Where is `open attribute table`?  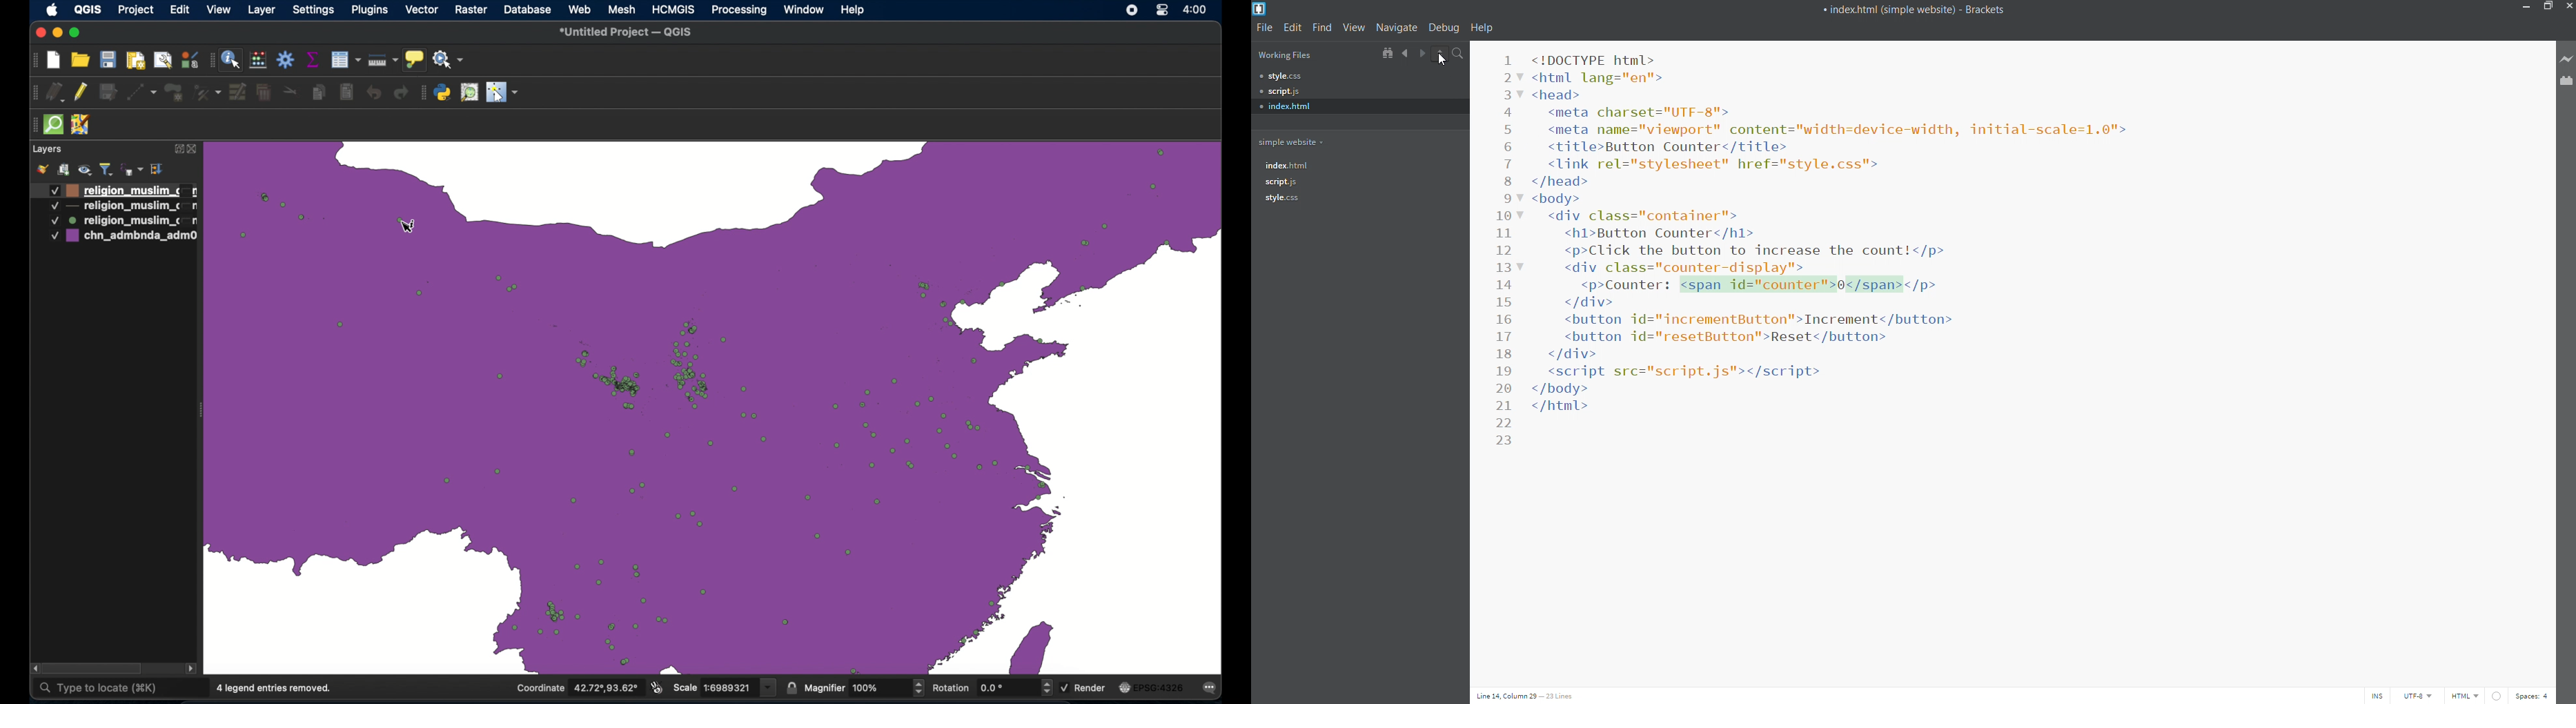
open attribute table is located at coordinates (347, 60).